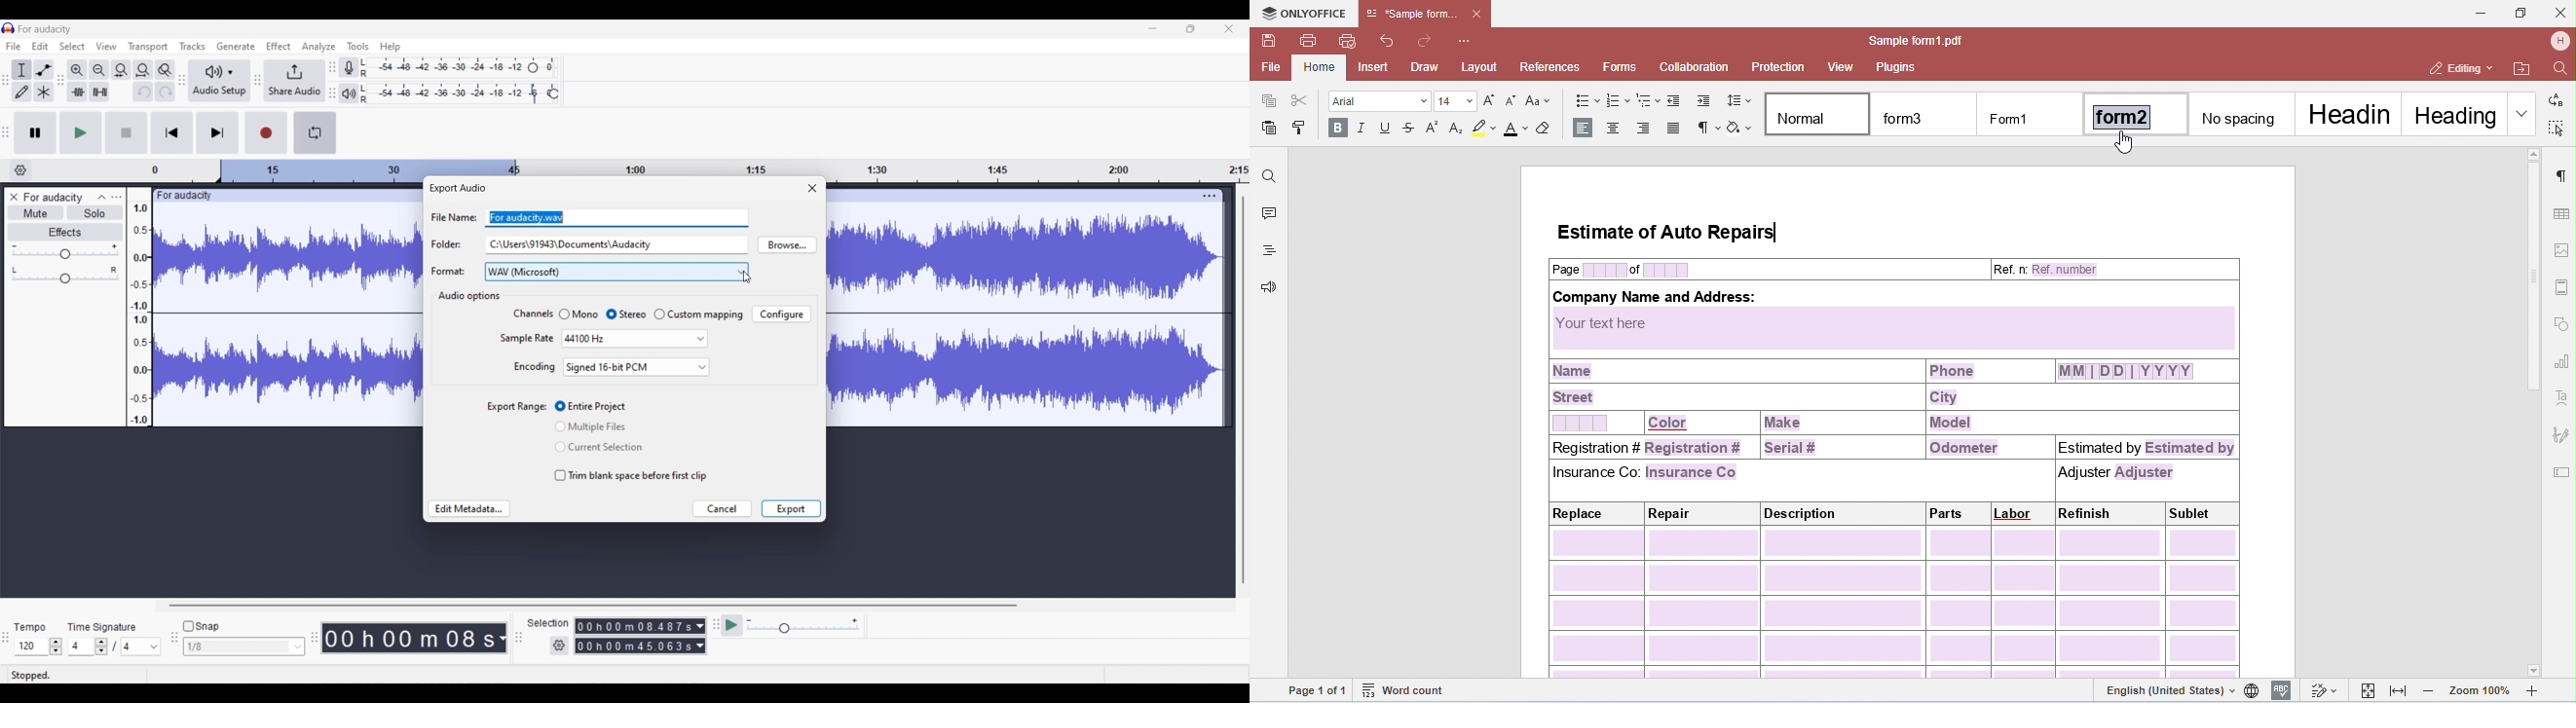 The height and width of the screenshot is (728, 2576). Describe the element at coordinates (358, 46) in the screenshot. I see `Tools menu` at that location.